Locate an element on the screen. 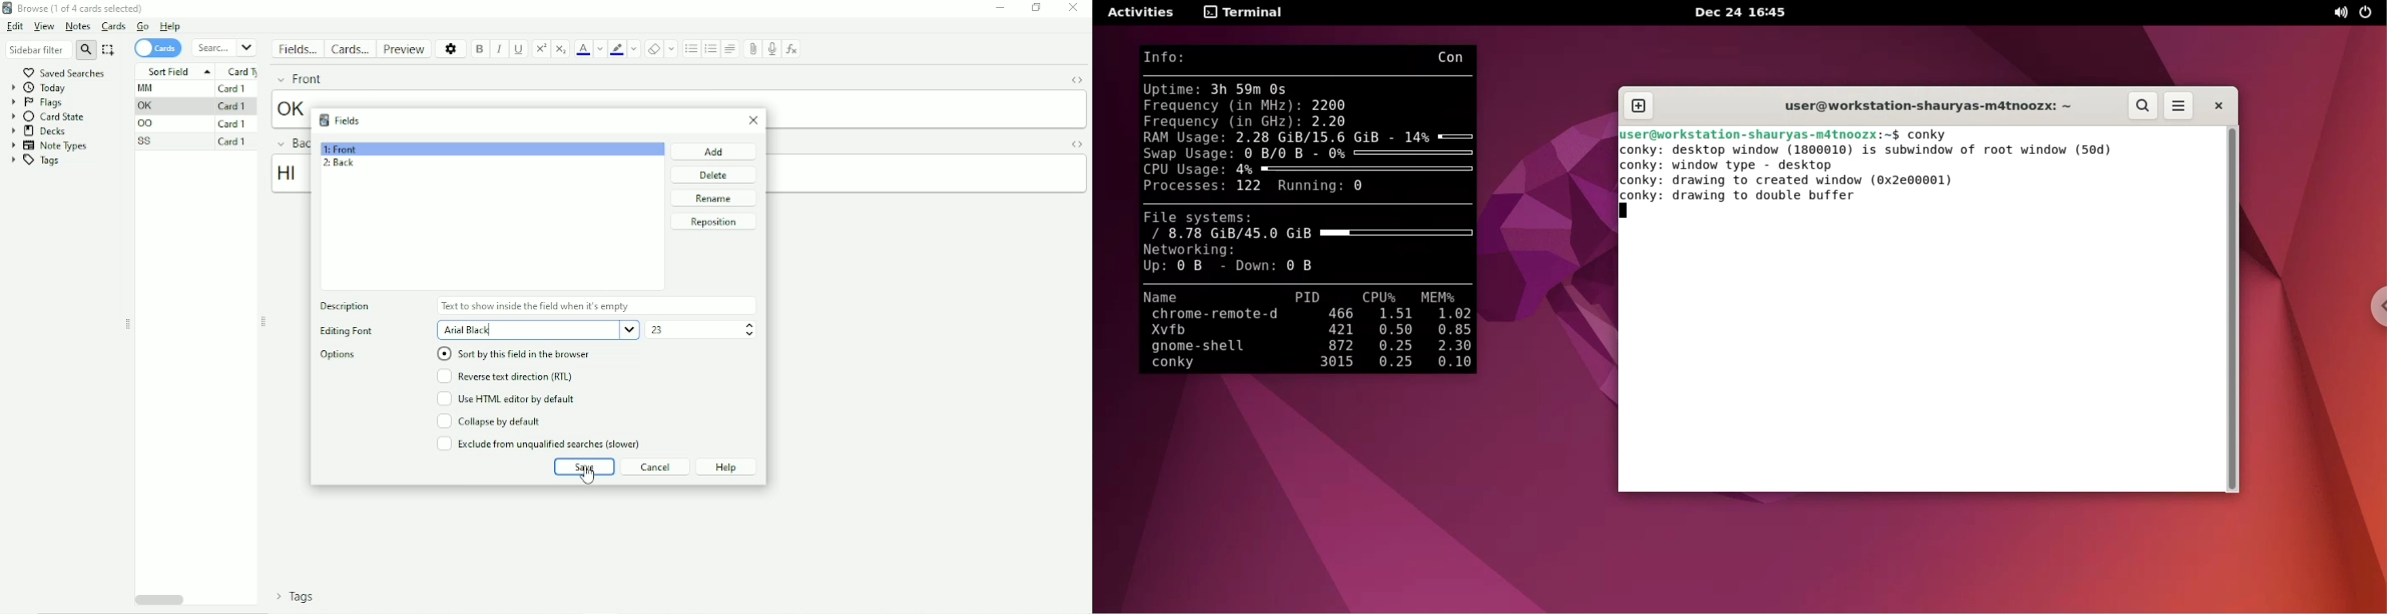  2: Back is located at coordinates (341, 163).